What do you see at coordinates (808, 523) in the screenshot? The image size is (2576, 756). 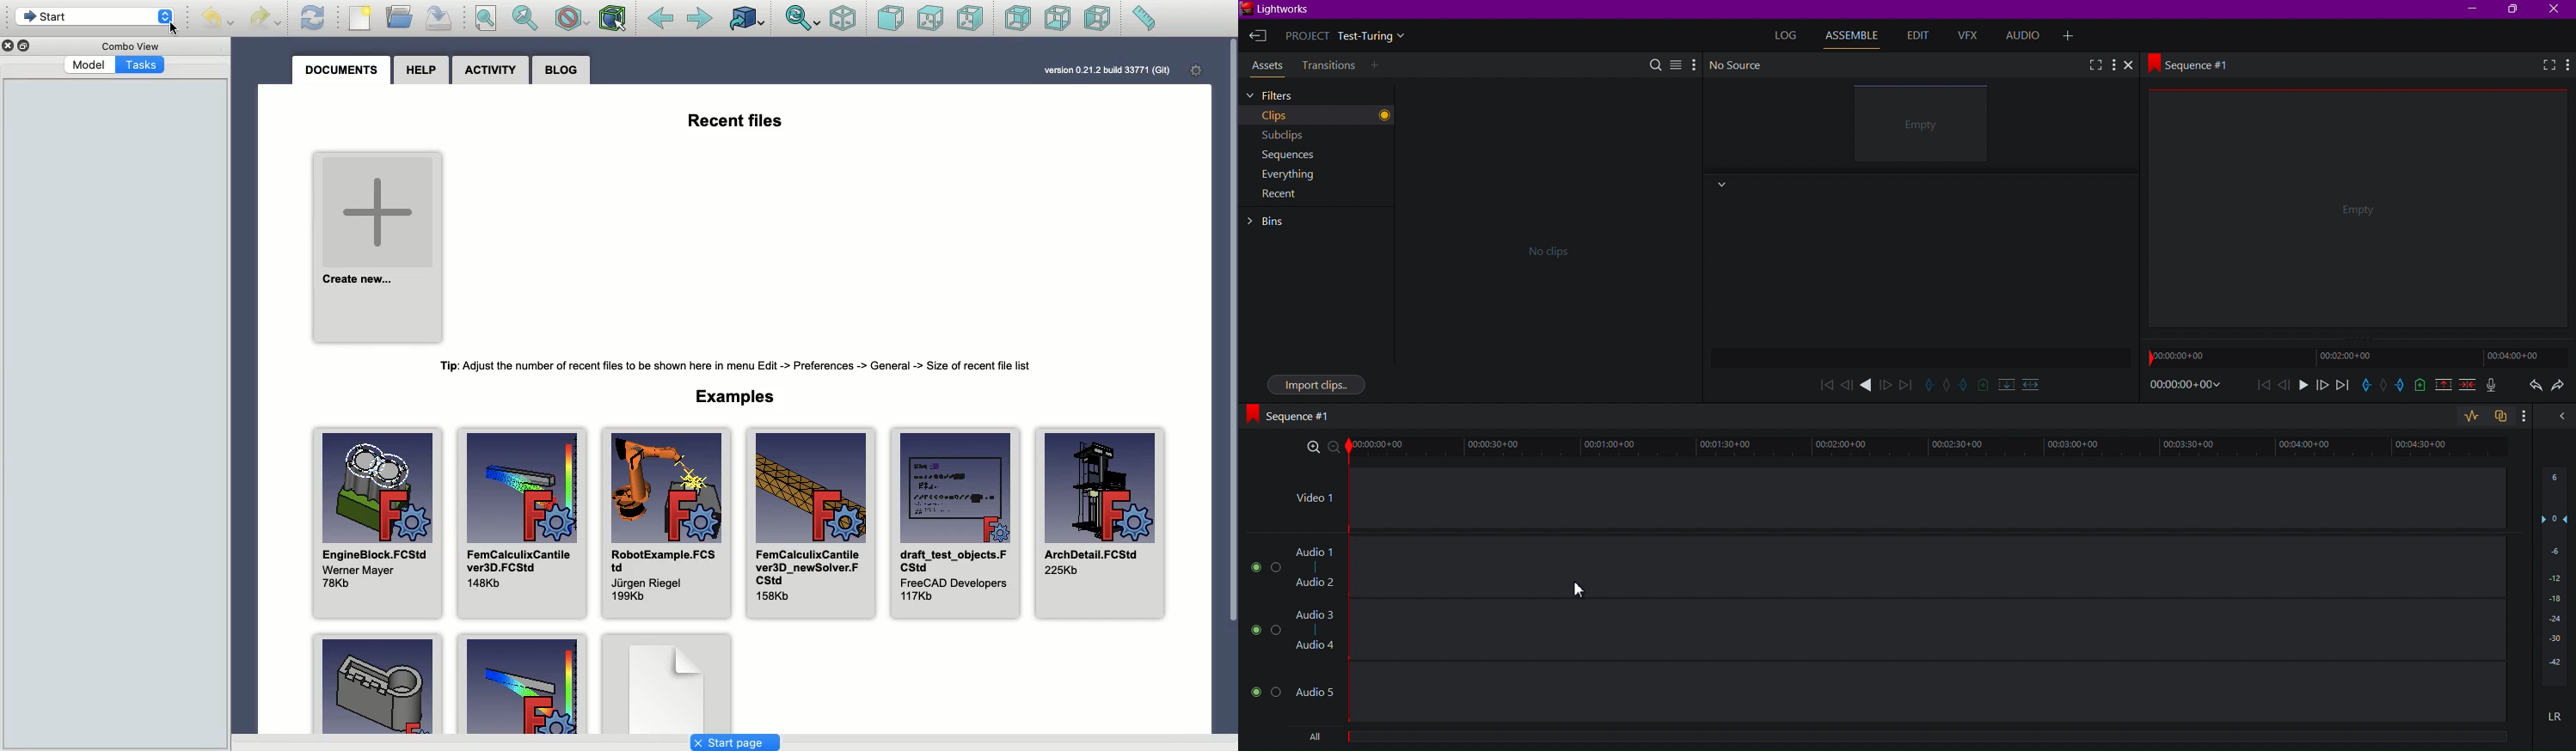 I see `FemCalculixCantile ver3D_newSolver.FCStd 158Kb` at bounding box center [808, 523].